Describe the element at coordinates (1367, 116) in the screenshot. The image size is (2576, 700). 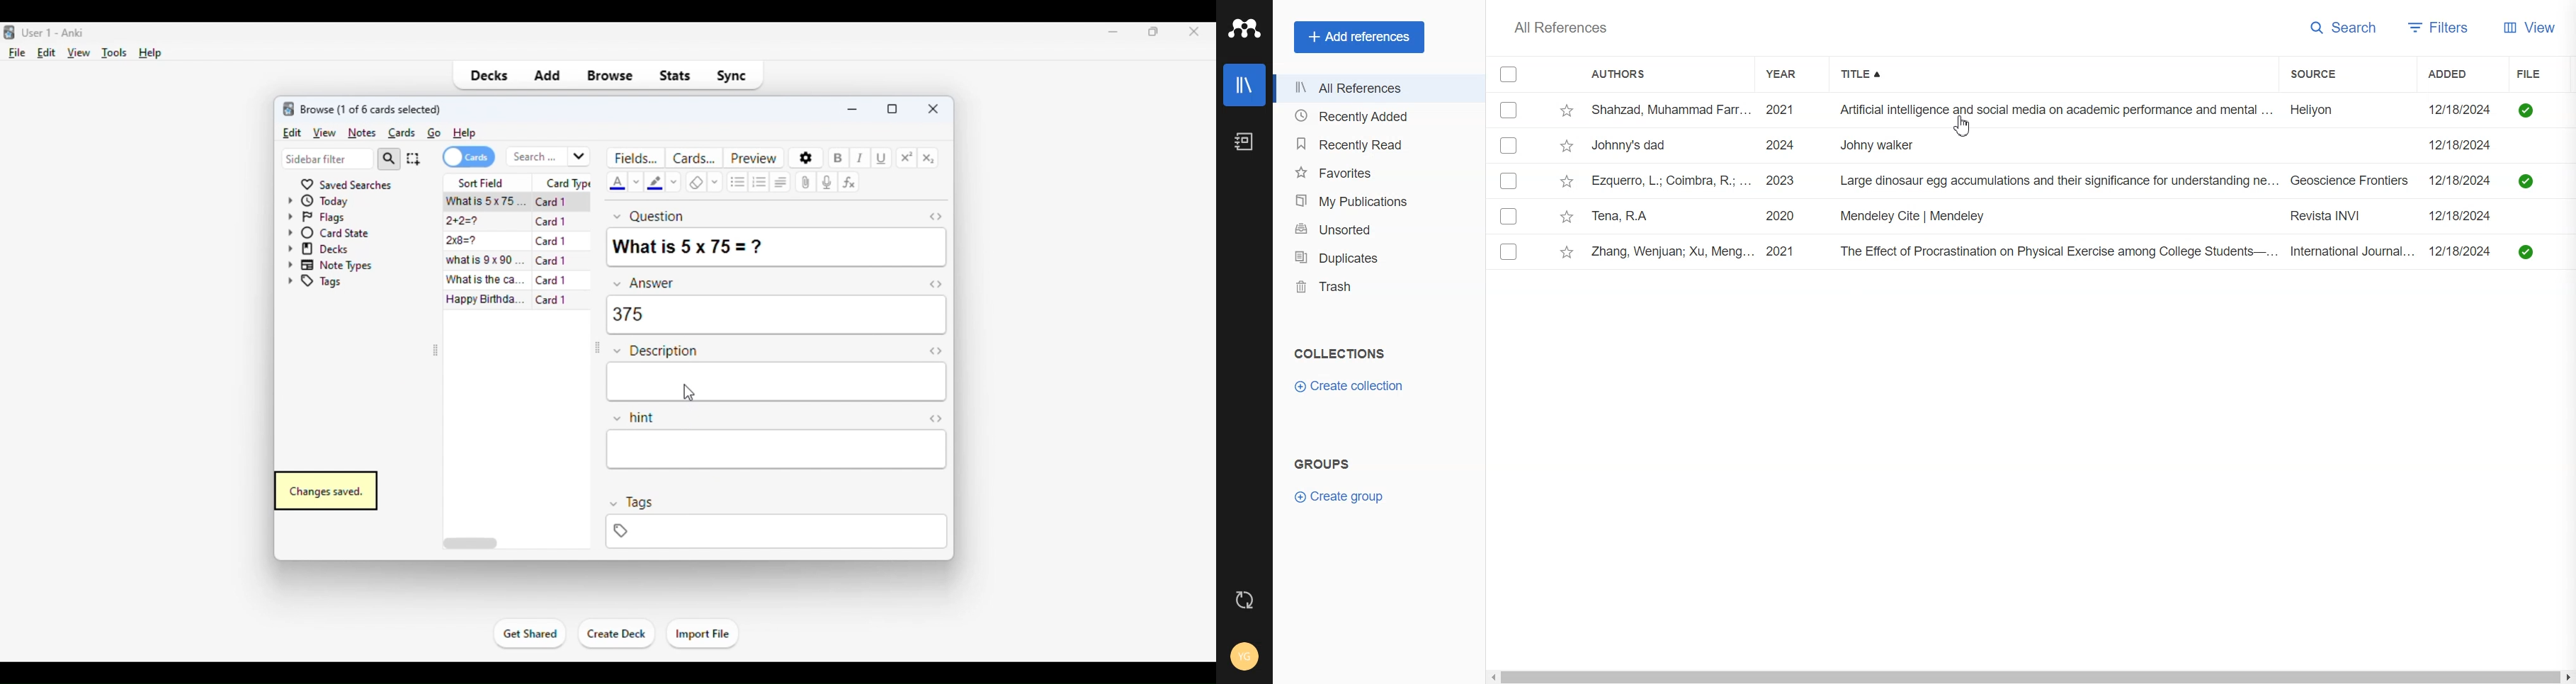
I see `Recently Added` at that location.